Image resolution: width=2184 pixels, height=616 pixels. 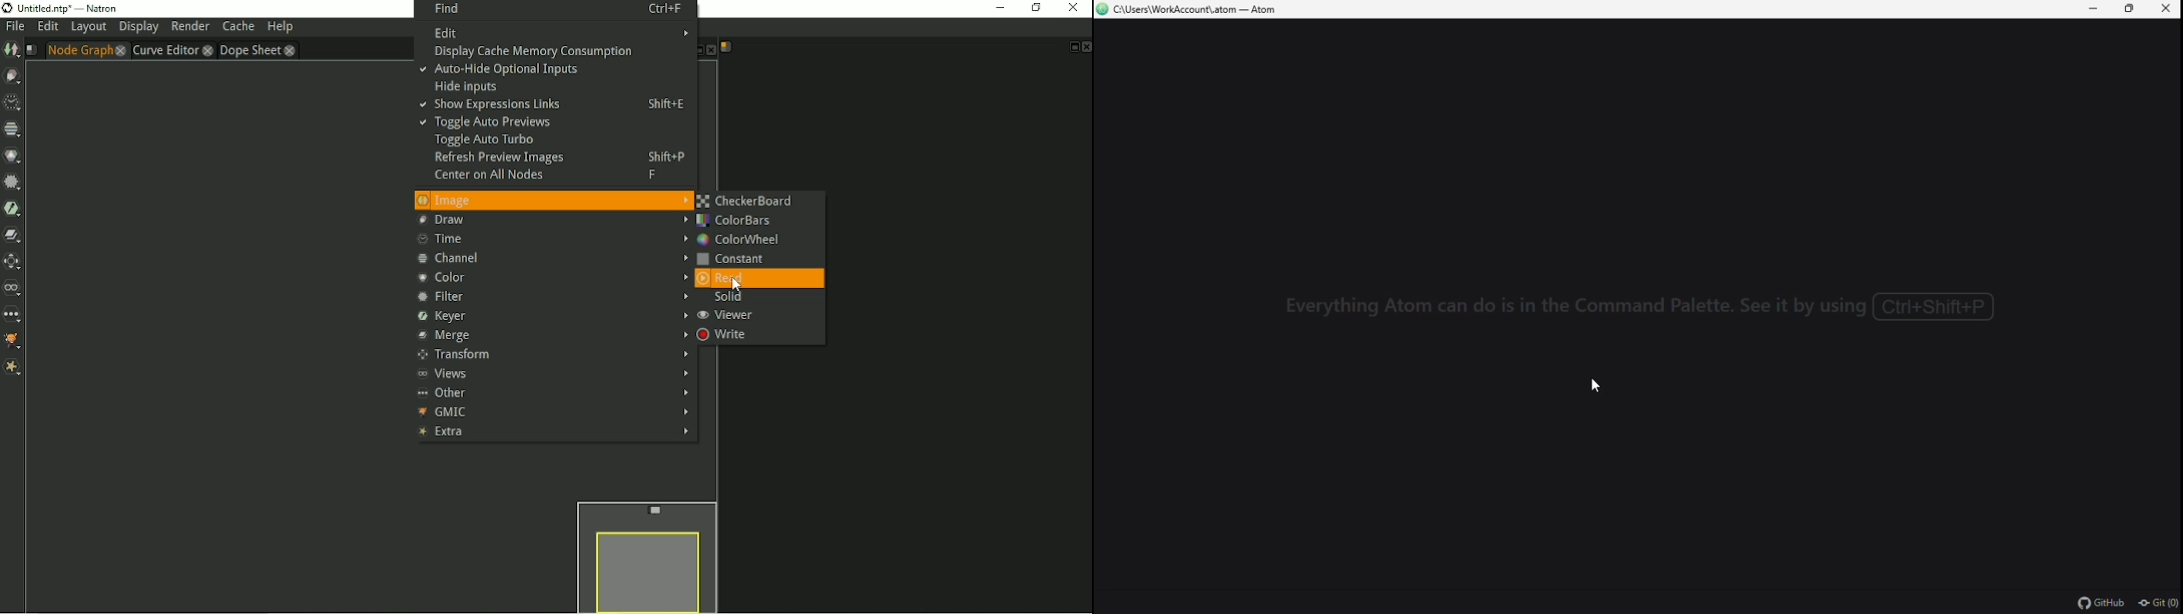 What do you see at coordinates (13, 369) in the screenshot?
I see `Extra` at bounding box center [13, 369].